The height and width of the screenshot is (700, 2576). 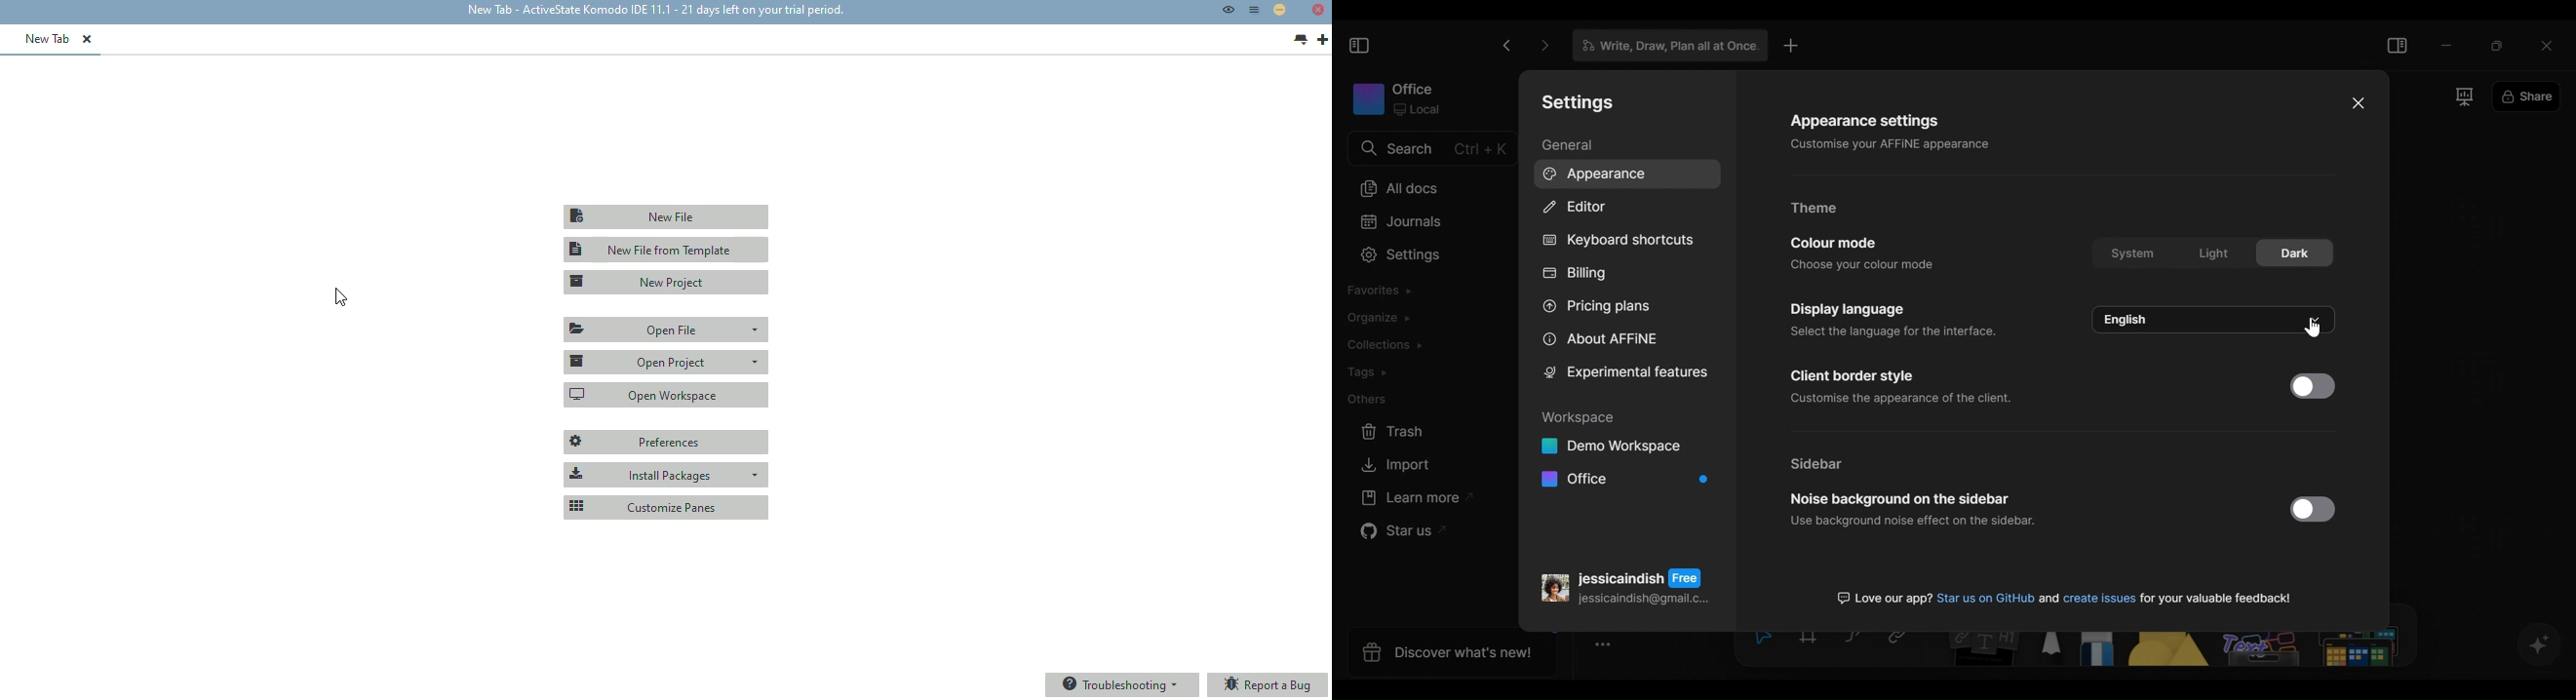 I want to click on Restore, so click(x=2498, y=43).